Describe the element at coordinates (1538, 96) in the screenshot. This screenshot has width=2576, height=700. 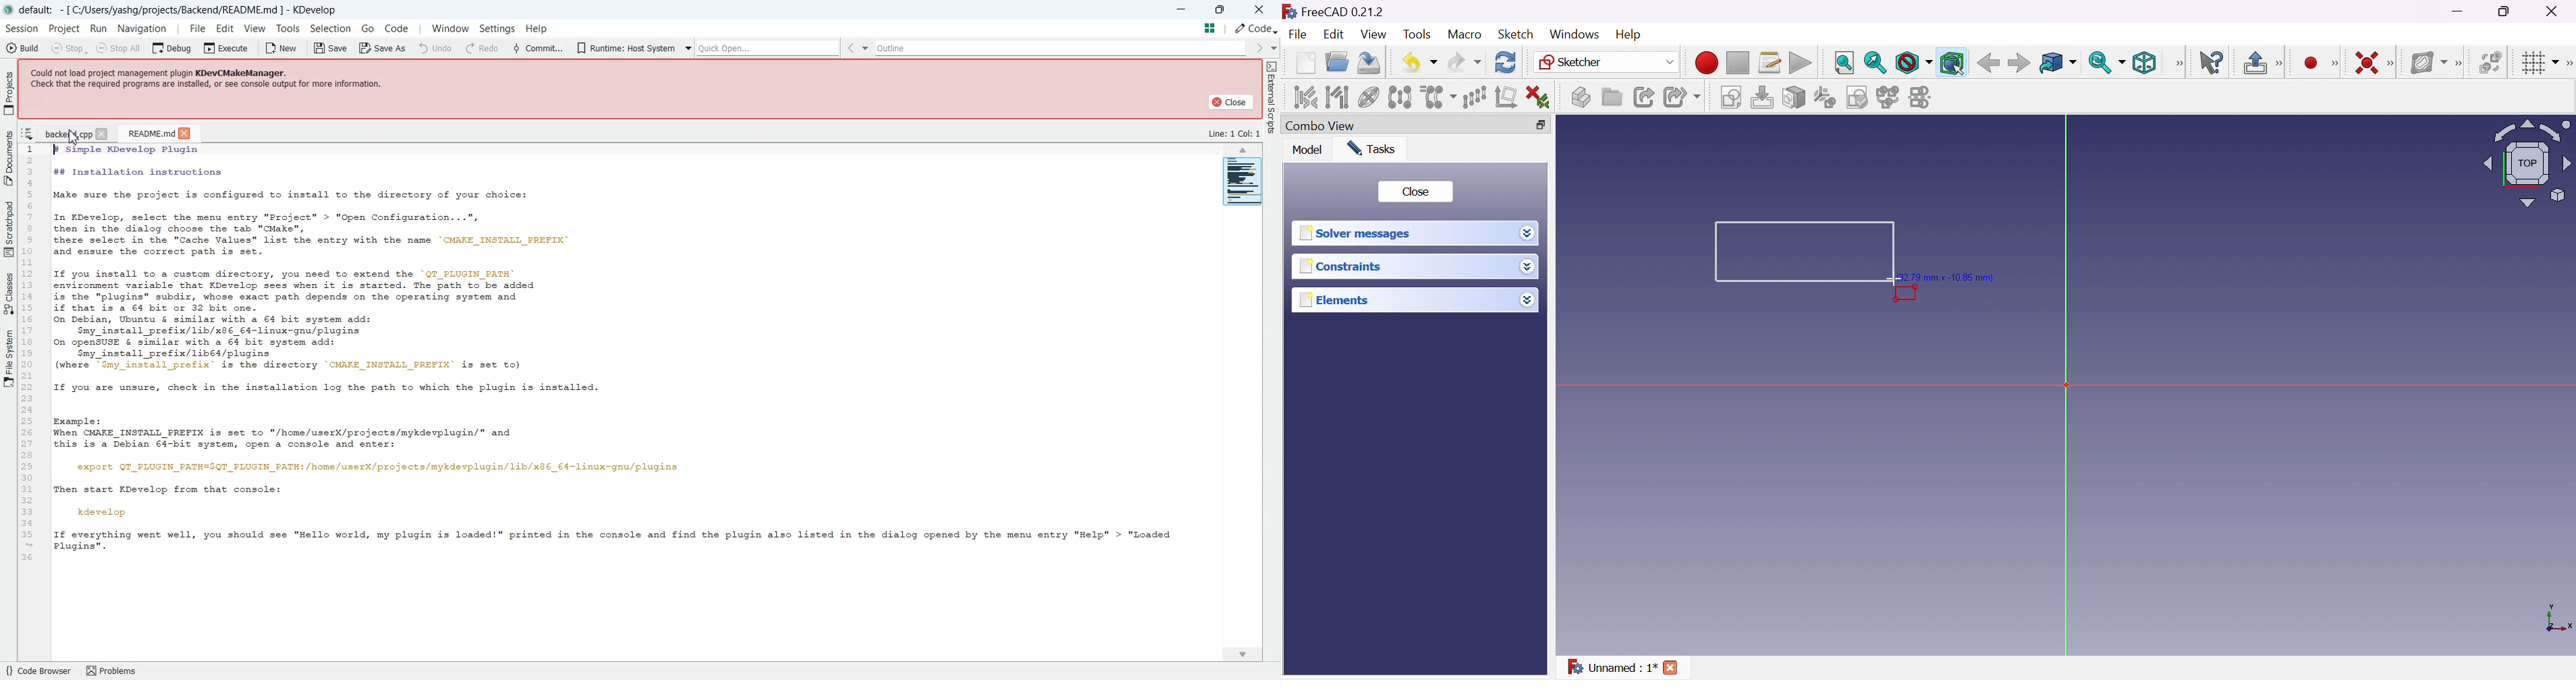
I see `Delete all constraints` at that location.